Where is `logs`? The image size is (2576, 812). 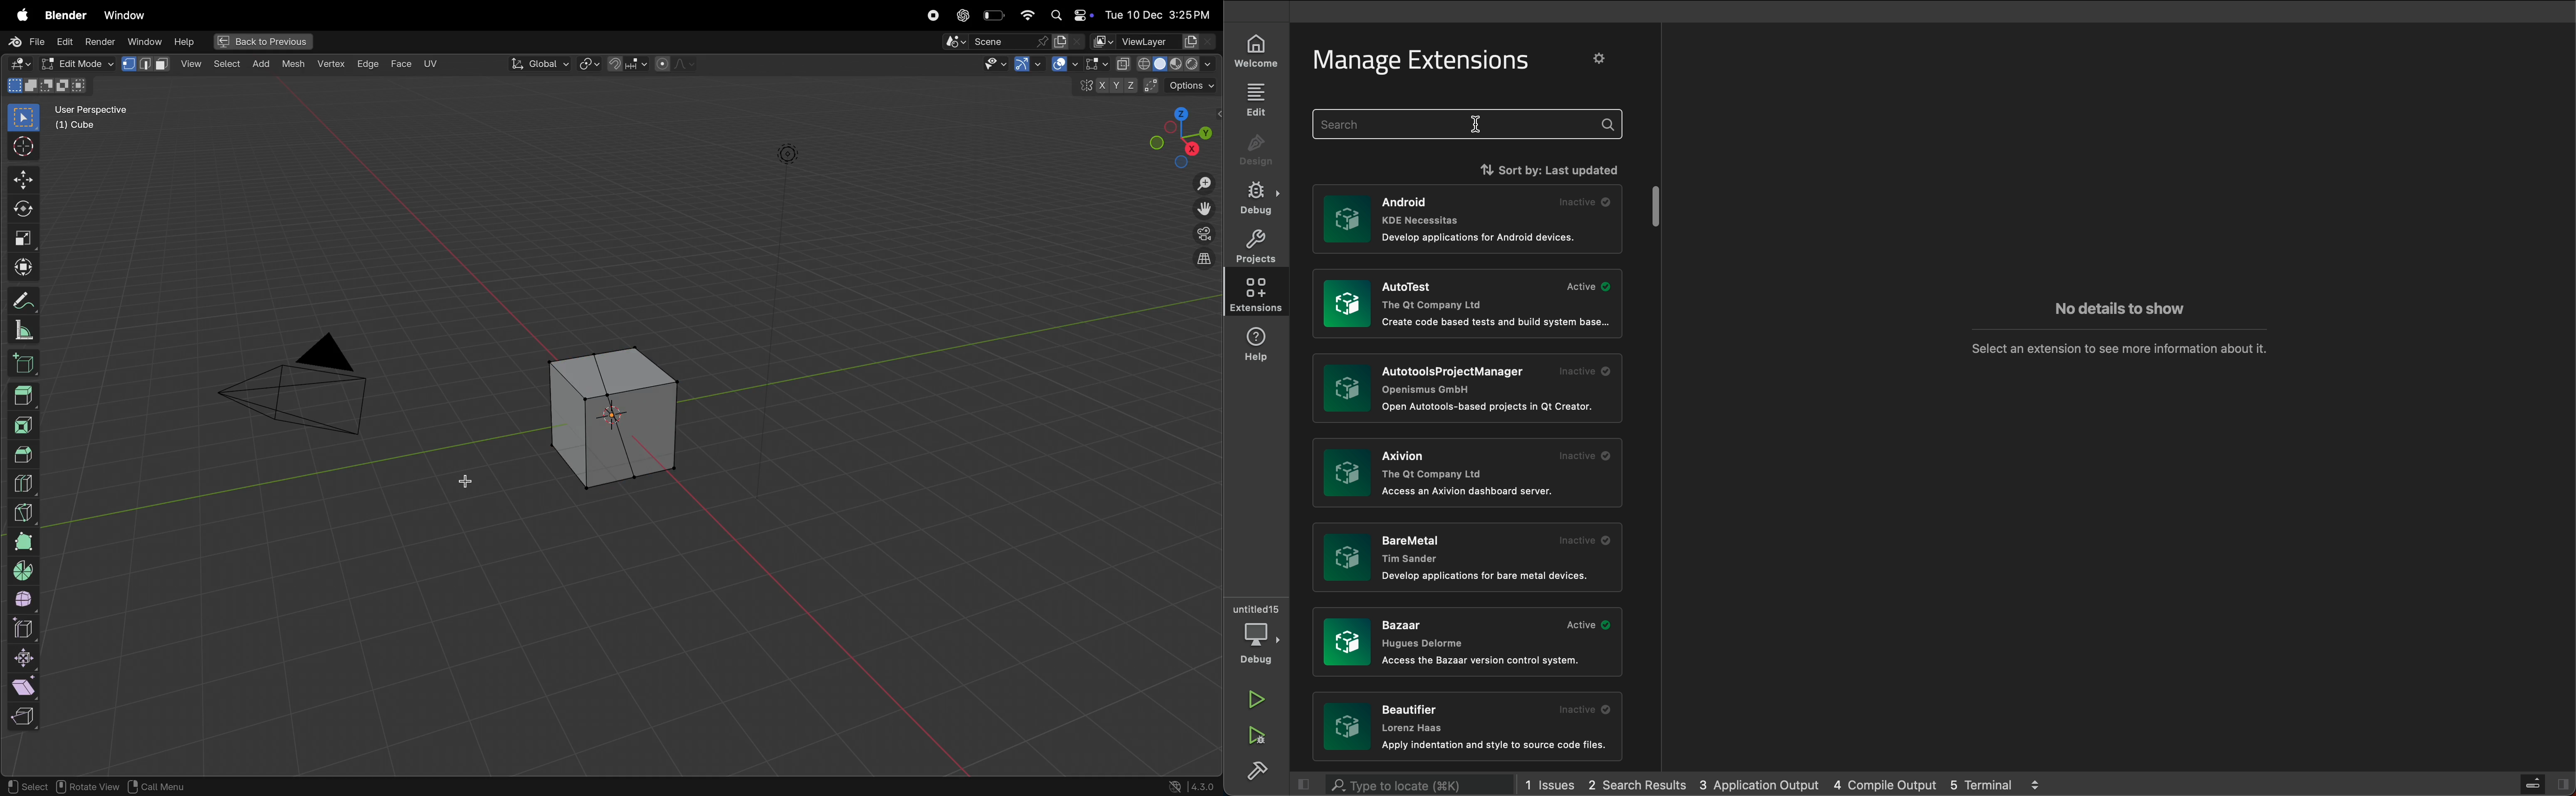 logs is located at coordinates (1787, 784).